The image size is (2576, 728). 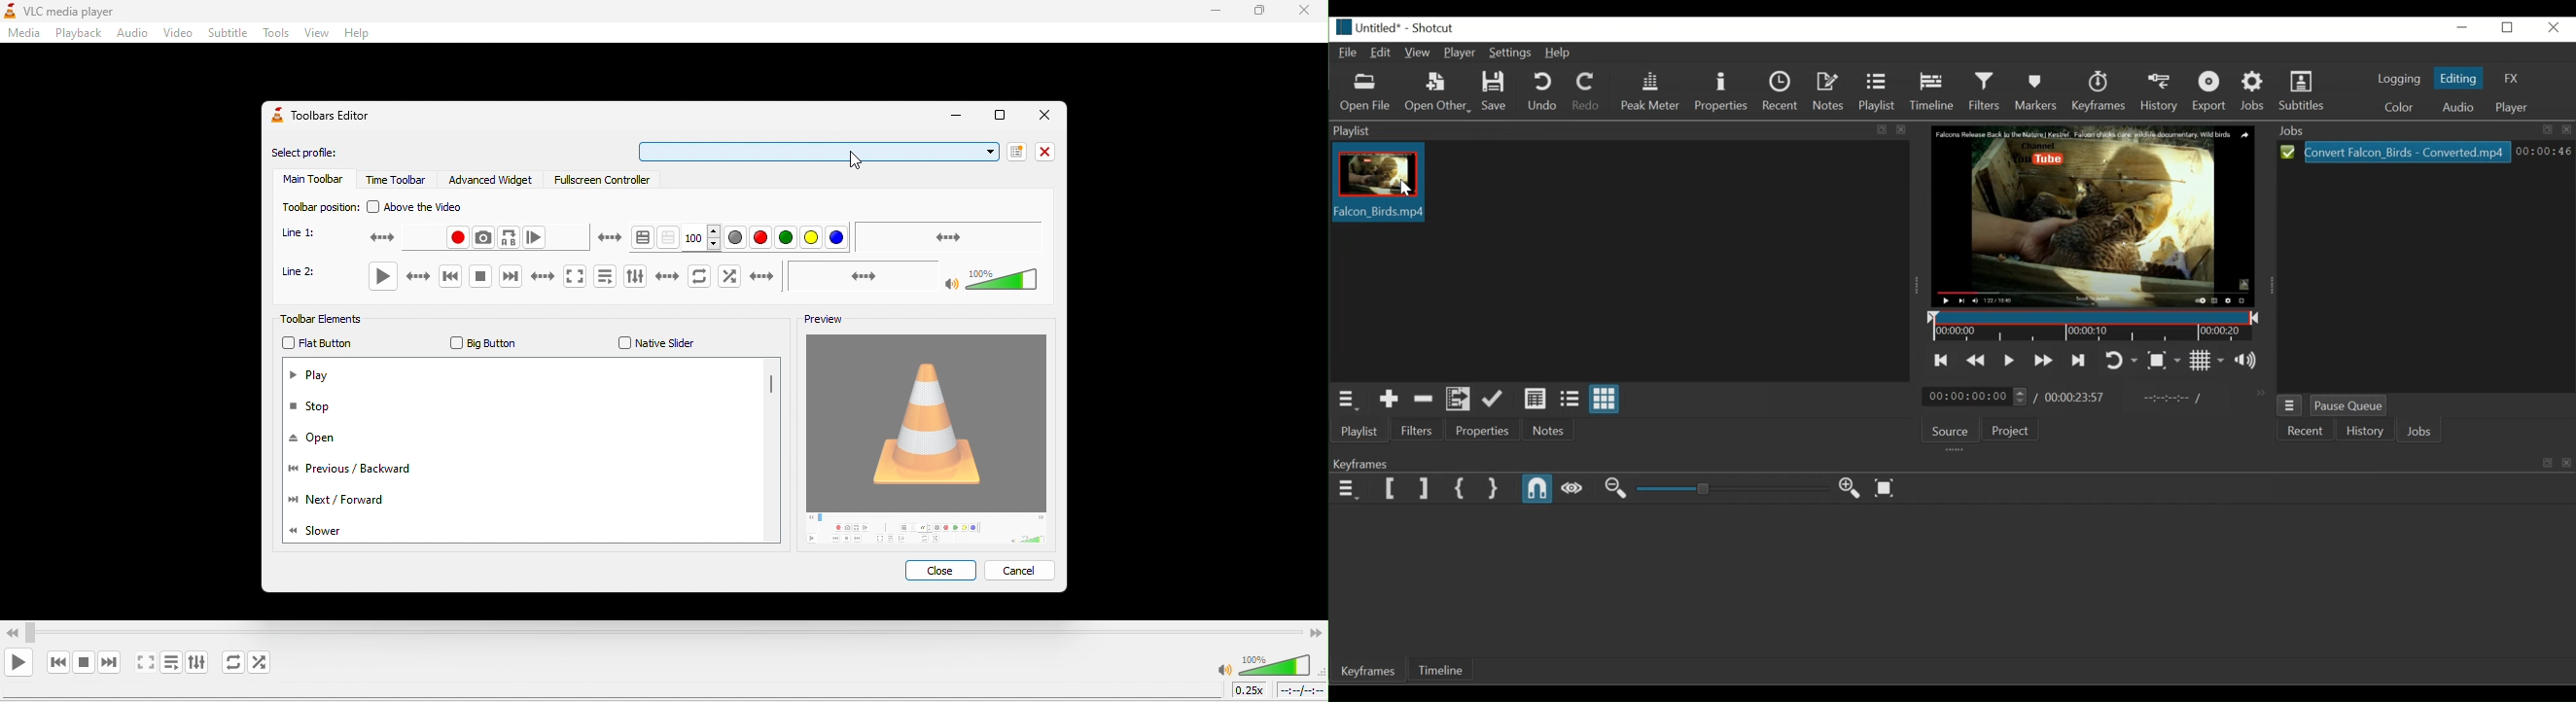 What do you see at coordinates (1493, 489) in the screenshot?
I see `Set Second Simple Keyframe` at bounding box center [1493, 489].